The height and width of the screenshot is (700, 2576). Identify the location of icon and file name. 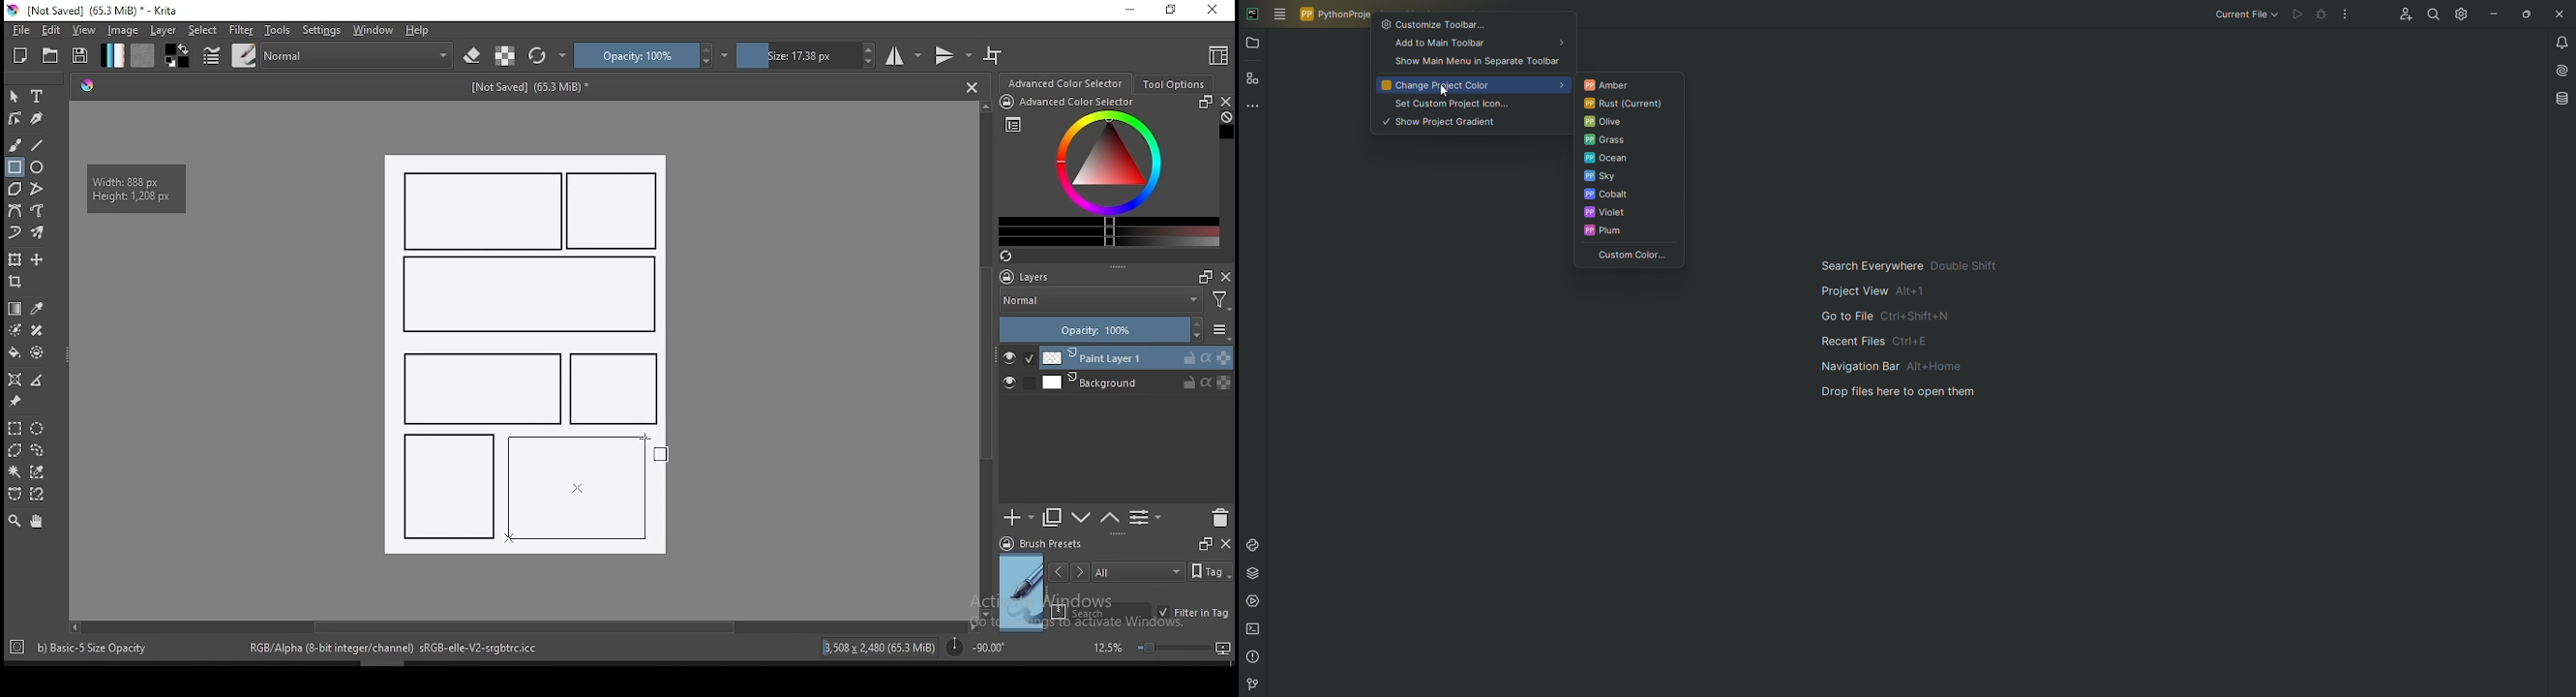
(96, 11).